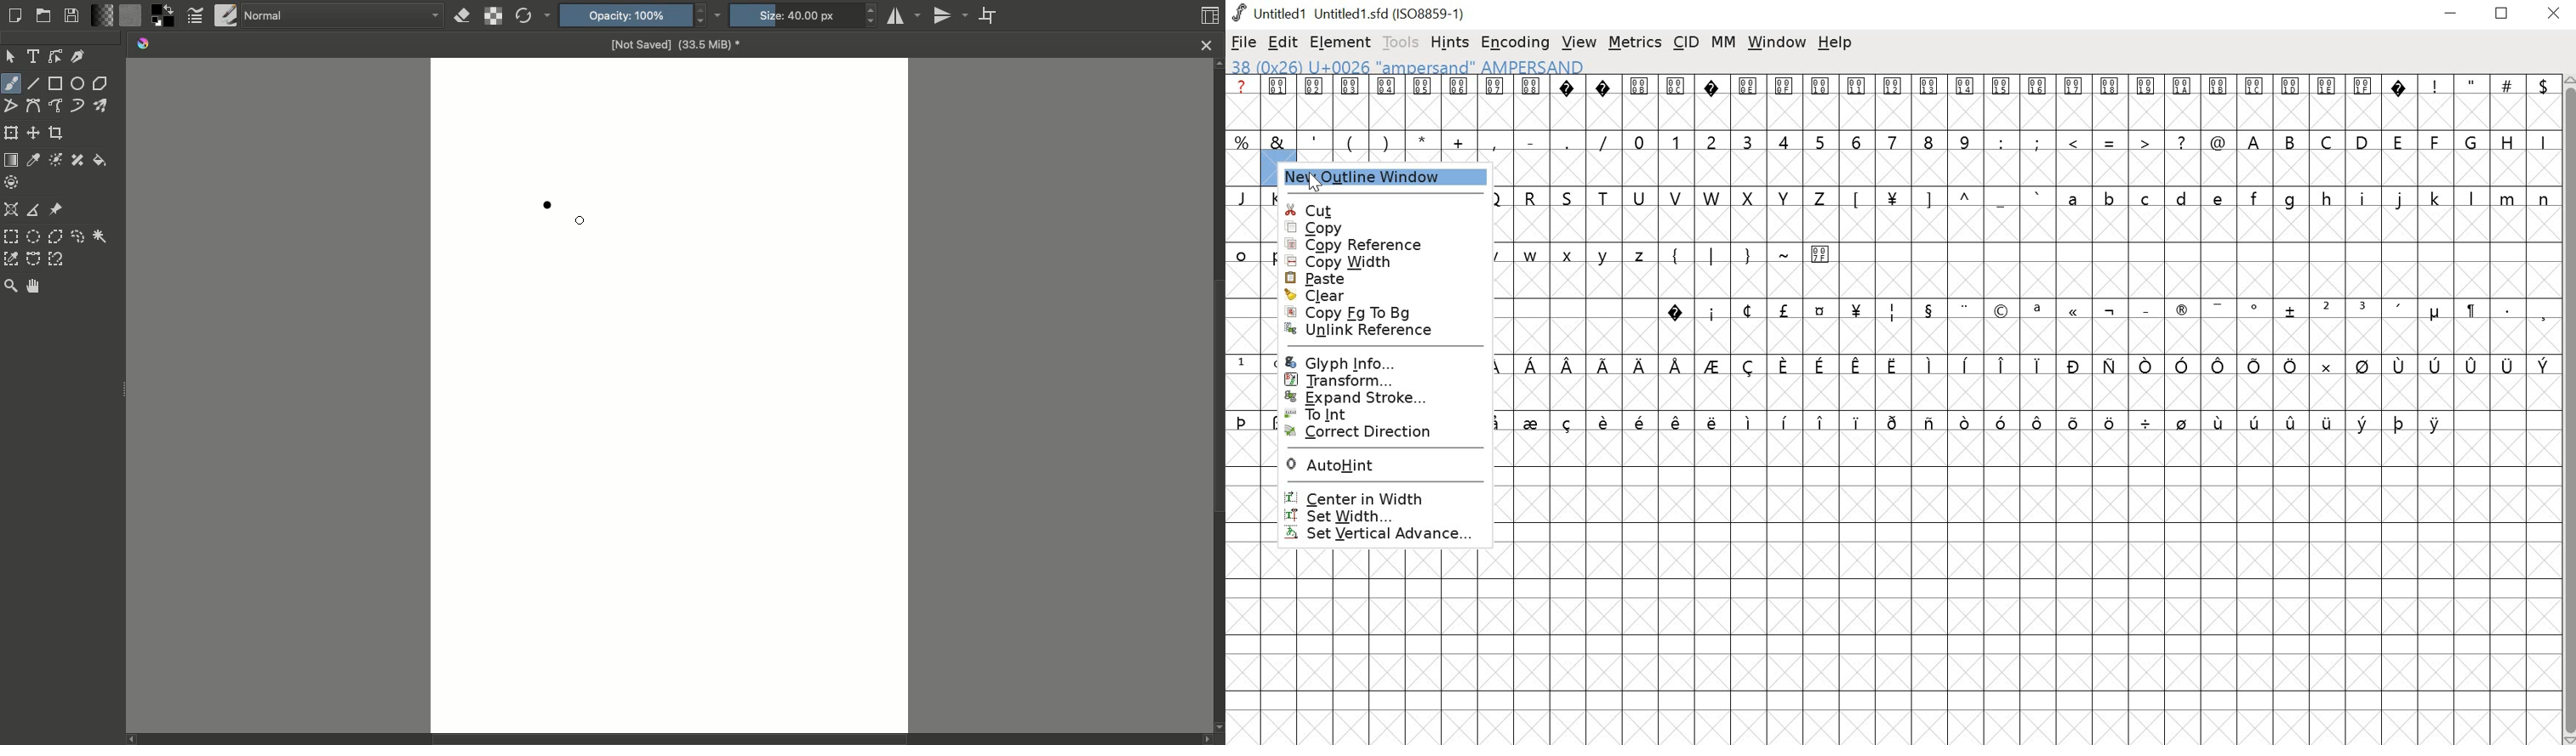  I want to click on Smart patch tool, so click(77, 160).